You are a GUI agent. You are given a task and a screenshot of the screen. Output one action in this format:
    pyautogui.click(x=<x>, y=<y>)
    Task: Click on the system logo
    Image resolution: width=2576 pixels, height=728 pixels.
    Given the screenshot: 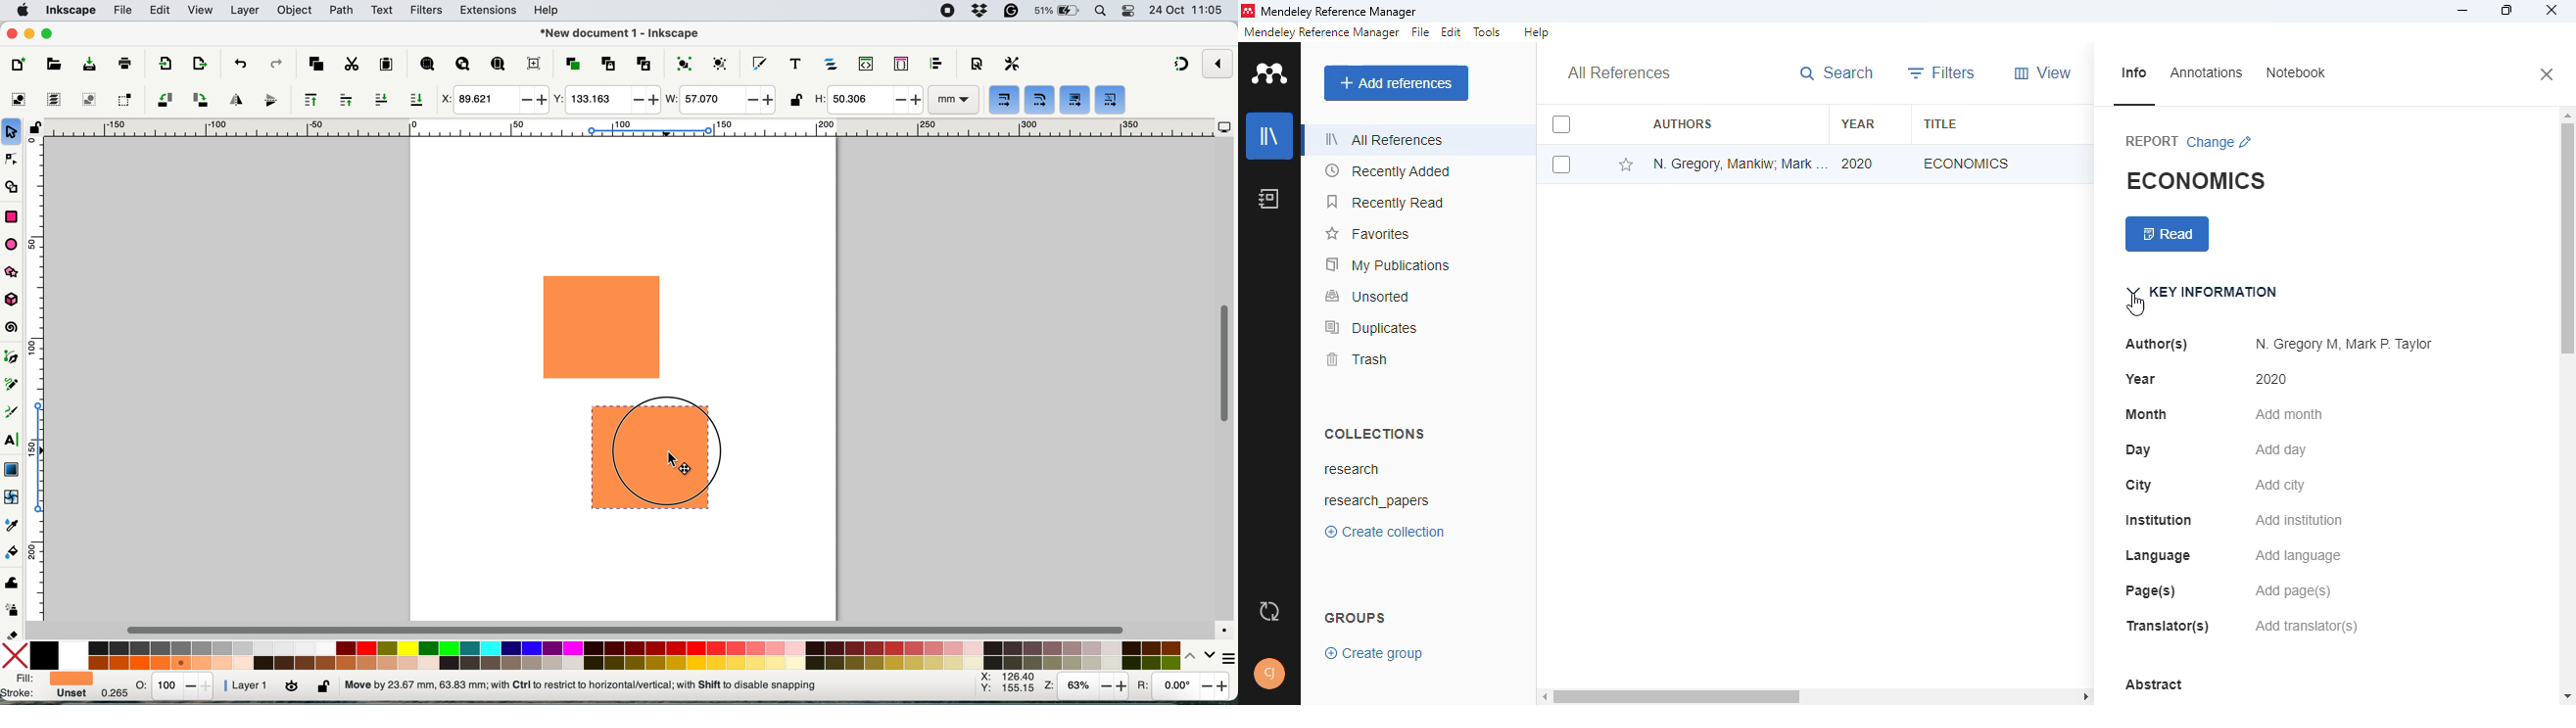 What is the action you would take?
    pyautogui.click(x=23, y=9)
    